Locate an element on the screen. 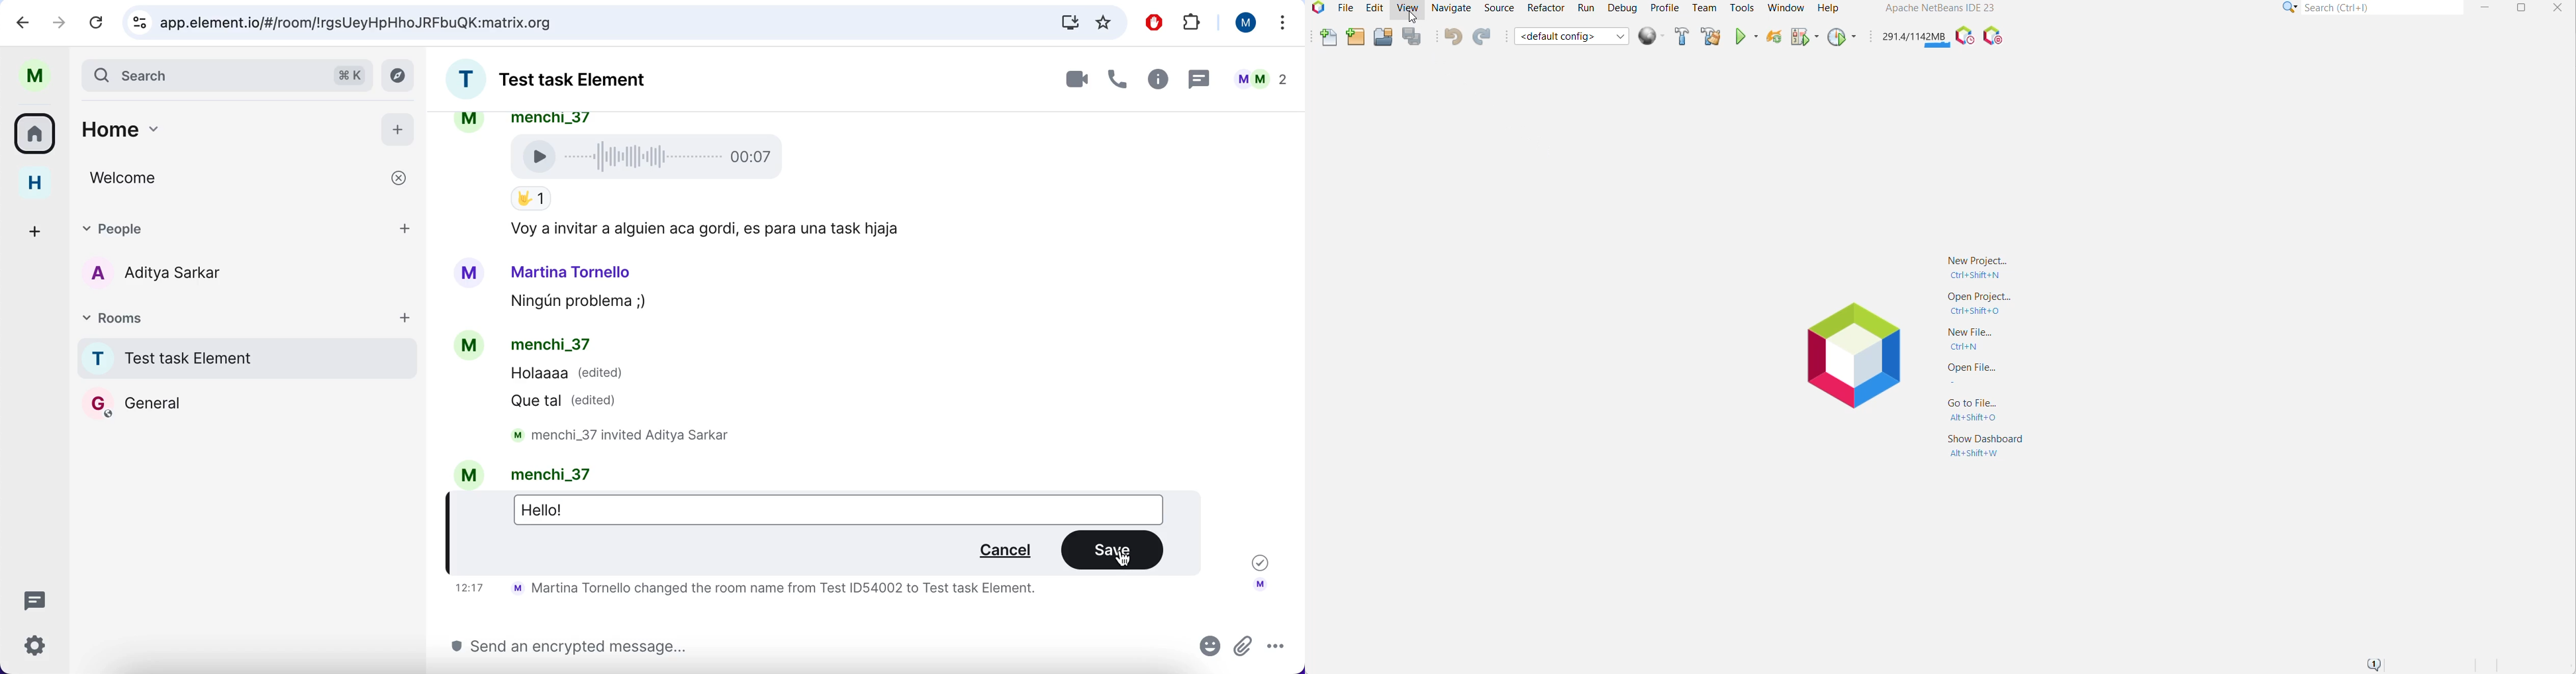  backward is located at coordinates (23, 24).